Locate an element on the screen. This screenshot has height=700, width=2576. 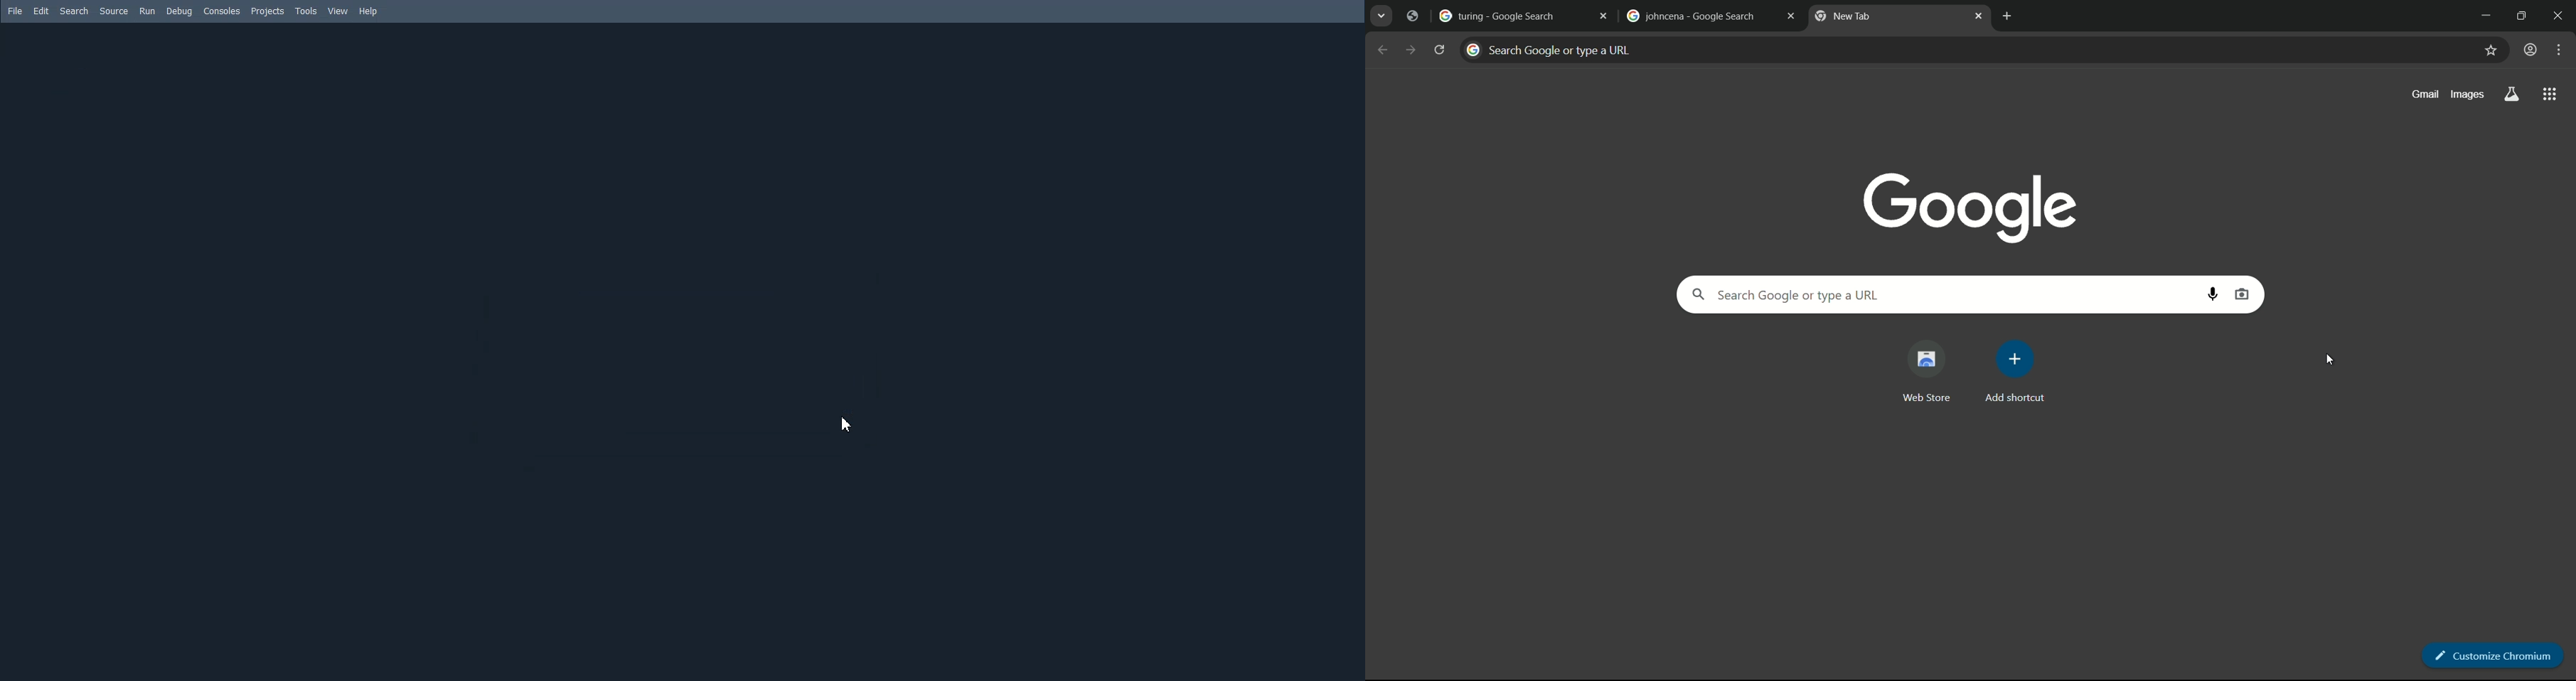
close app is located at coordinates (2561, 14).